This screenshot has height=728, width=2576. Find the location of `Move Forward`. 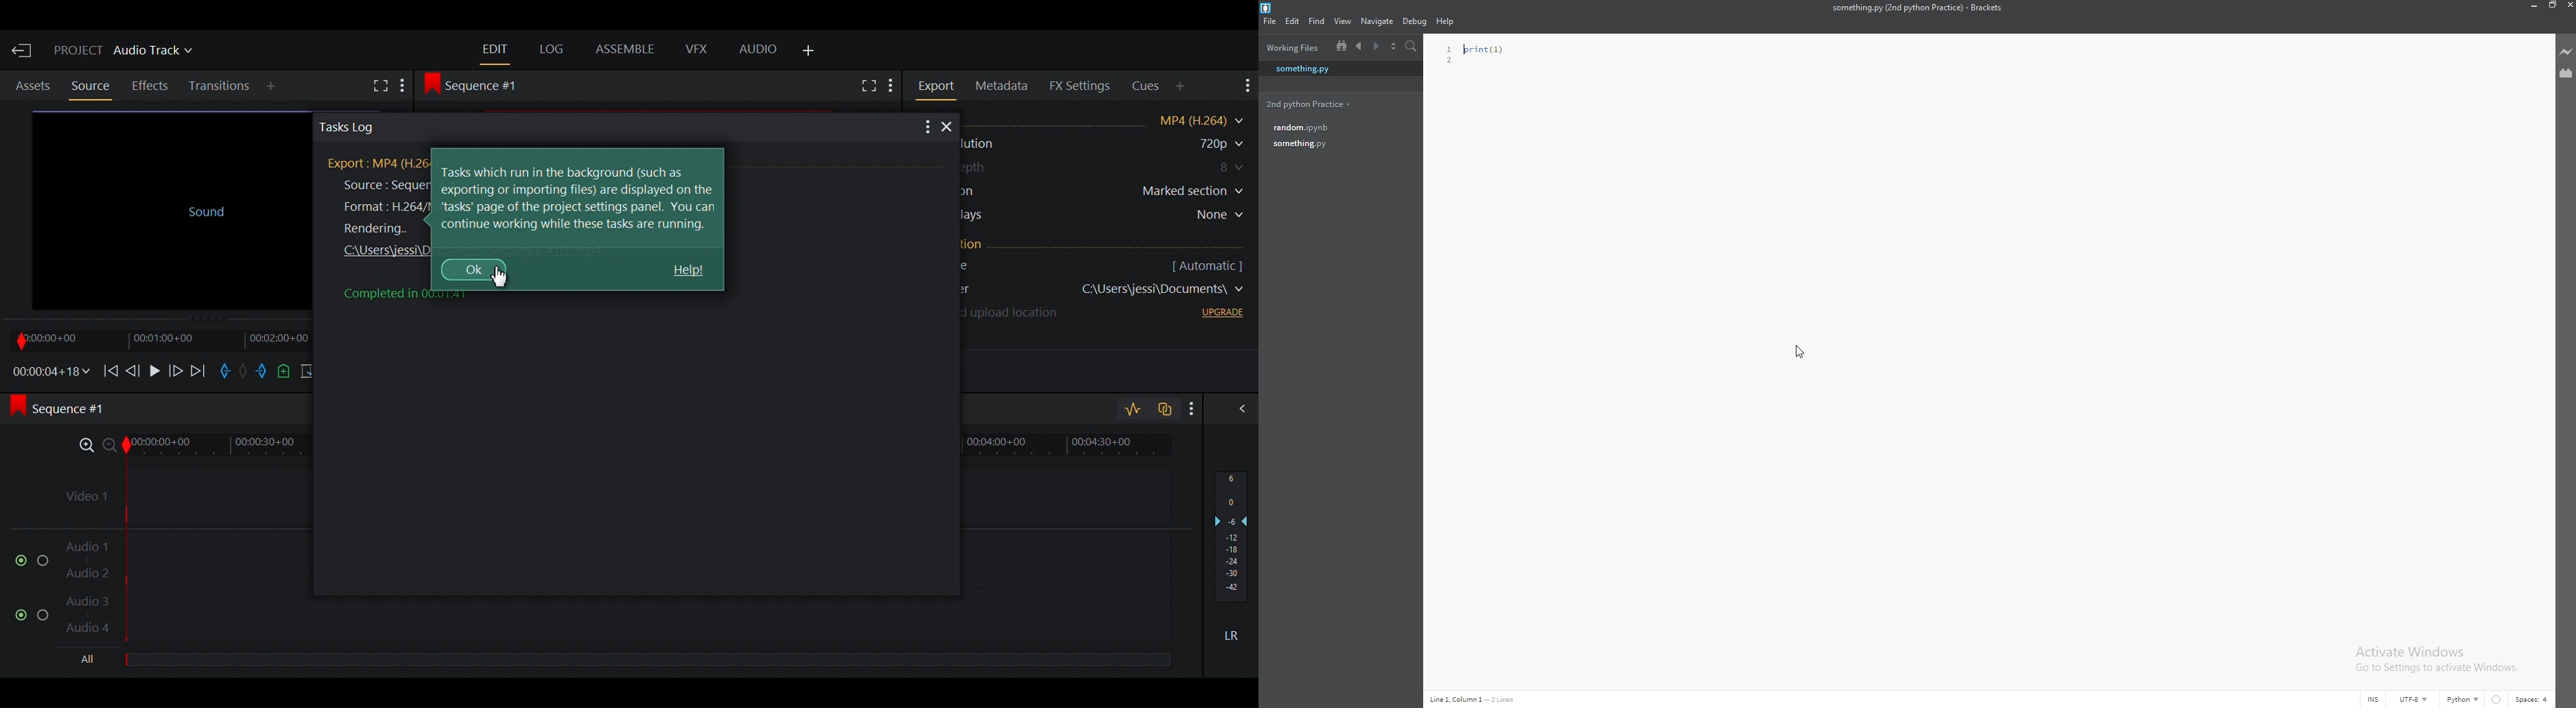

Move Forward is located at coordinates (199, 370).